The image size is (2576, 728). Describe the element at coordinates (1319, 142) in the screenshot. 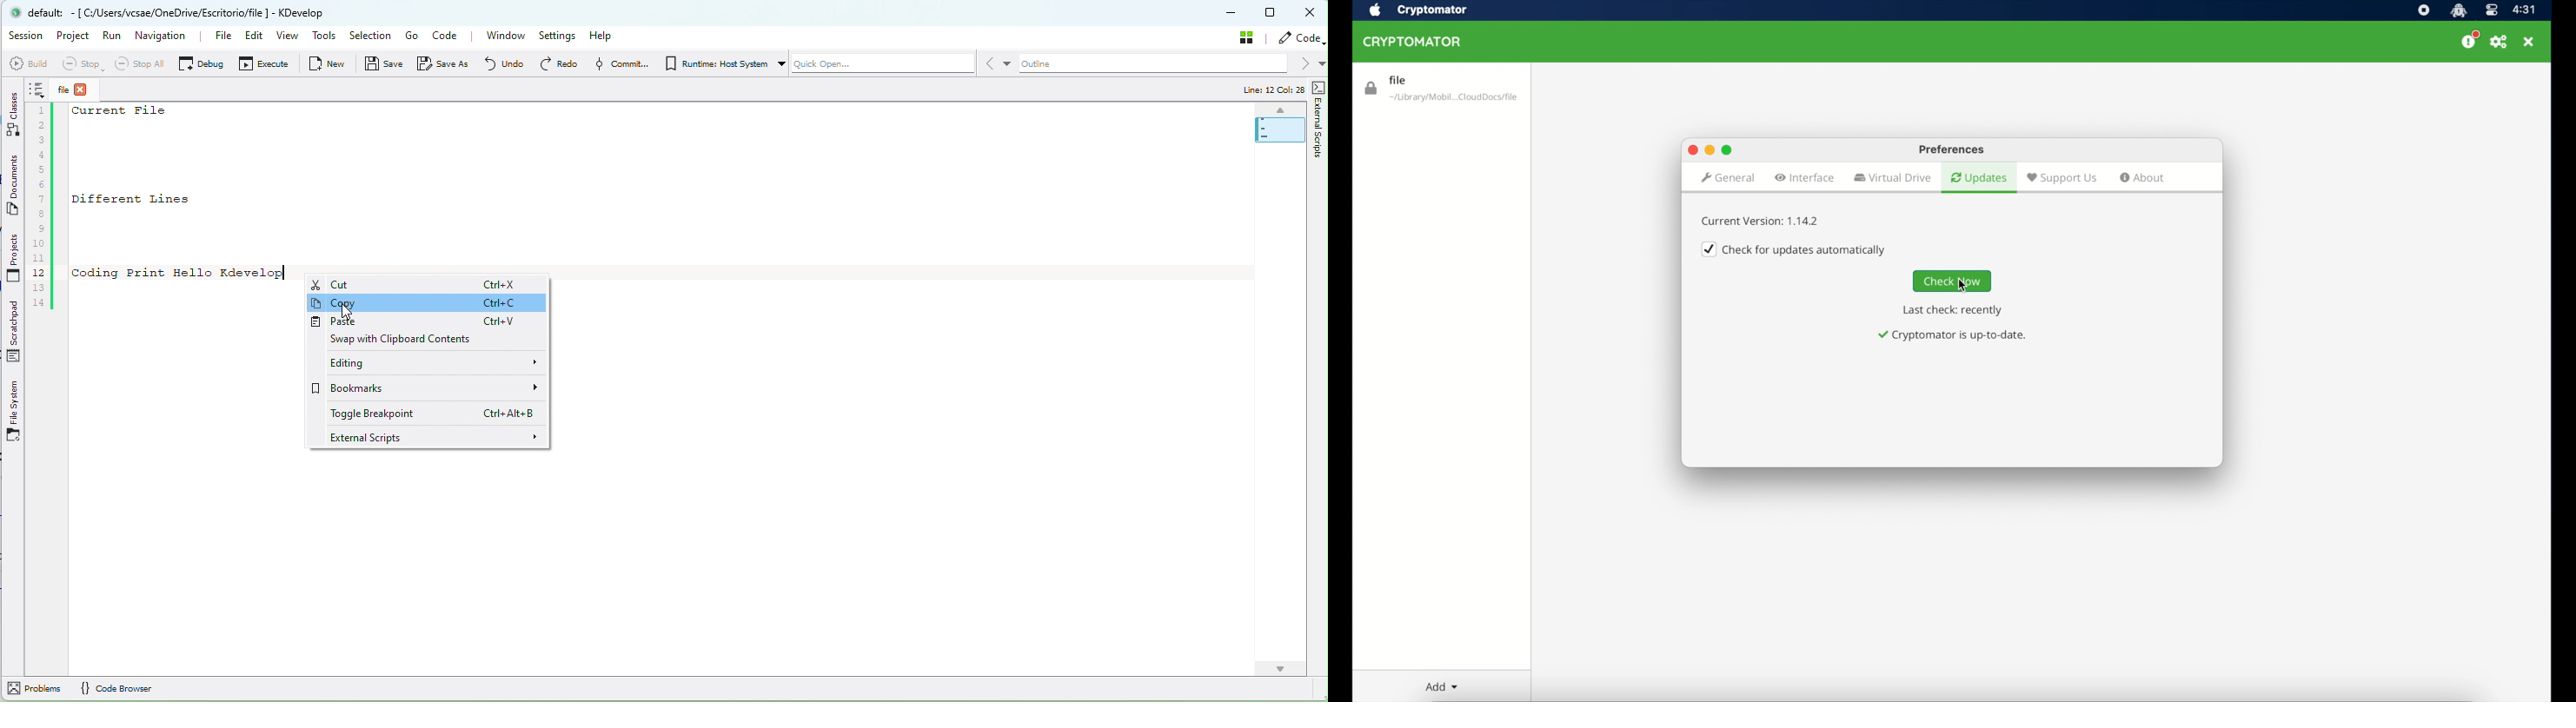

I see `External Scripts` at that location.